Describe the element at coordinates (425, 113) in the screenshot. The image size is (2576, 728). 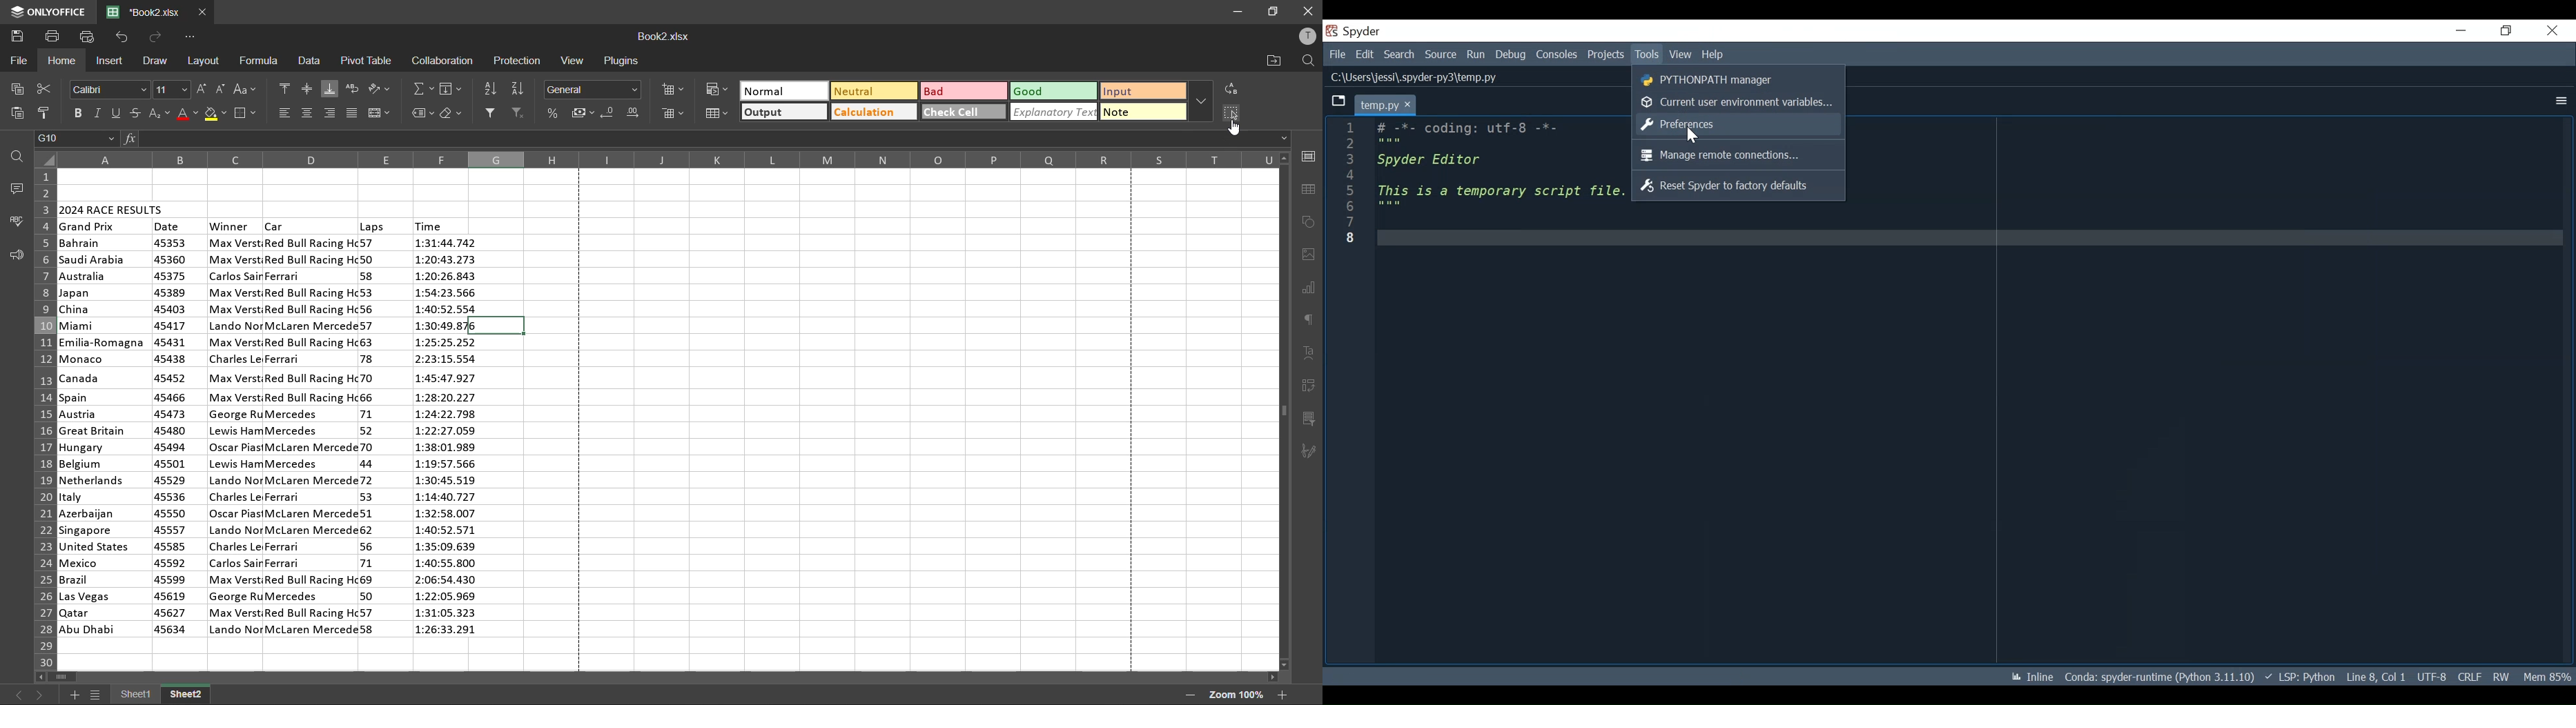
I see `named ranges` at that location.